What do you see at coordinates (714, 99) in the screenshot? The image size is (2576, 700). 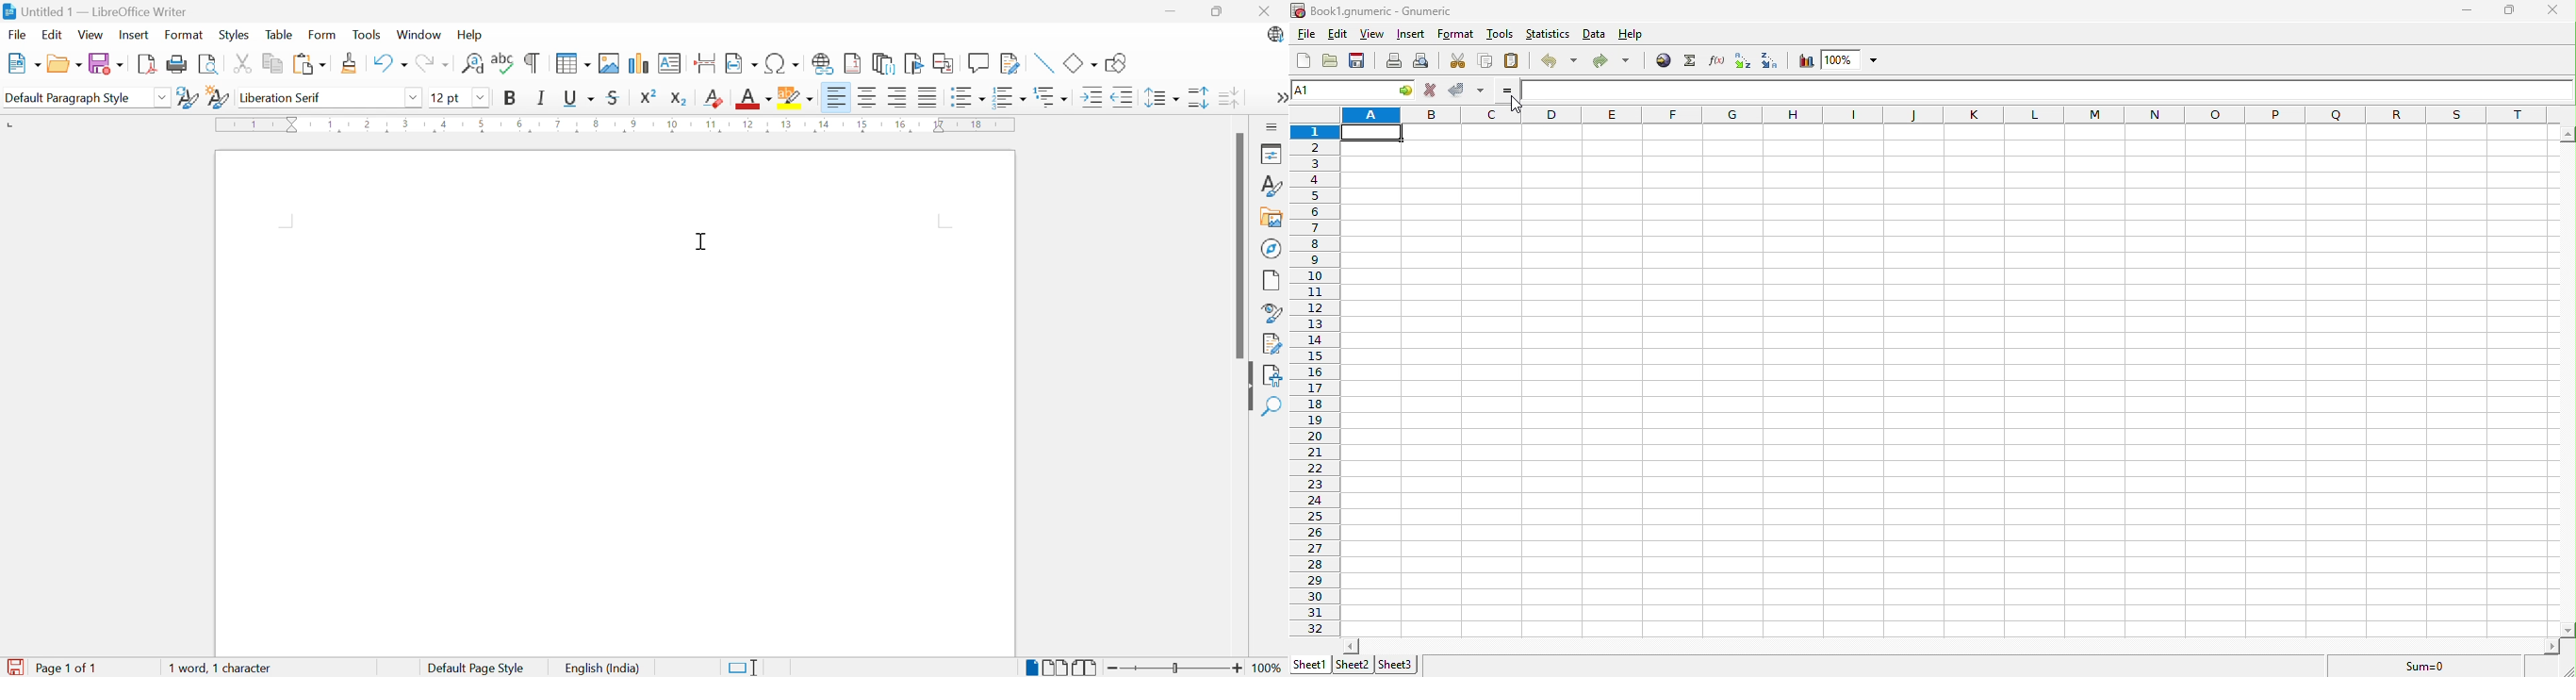 I see `Clear Direct Formatting` at bounding box center [714, 99].